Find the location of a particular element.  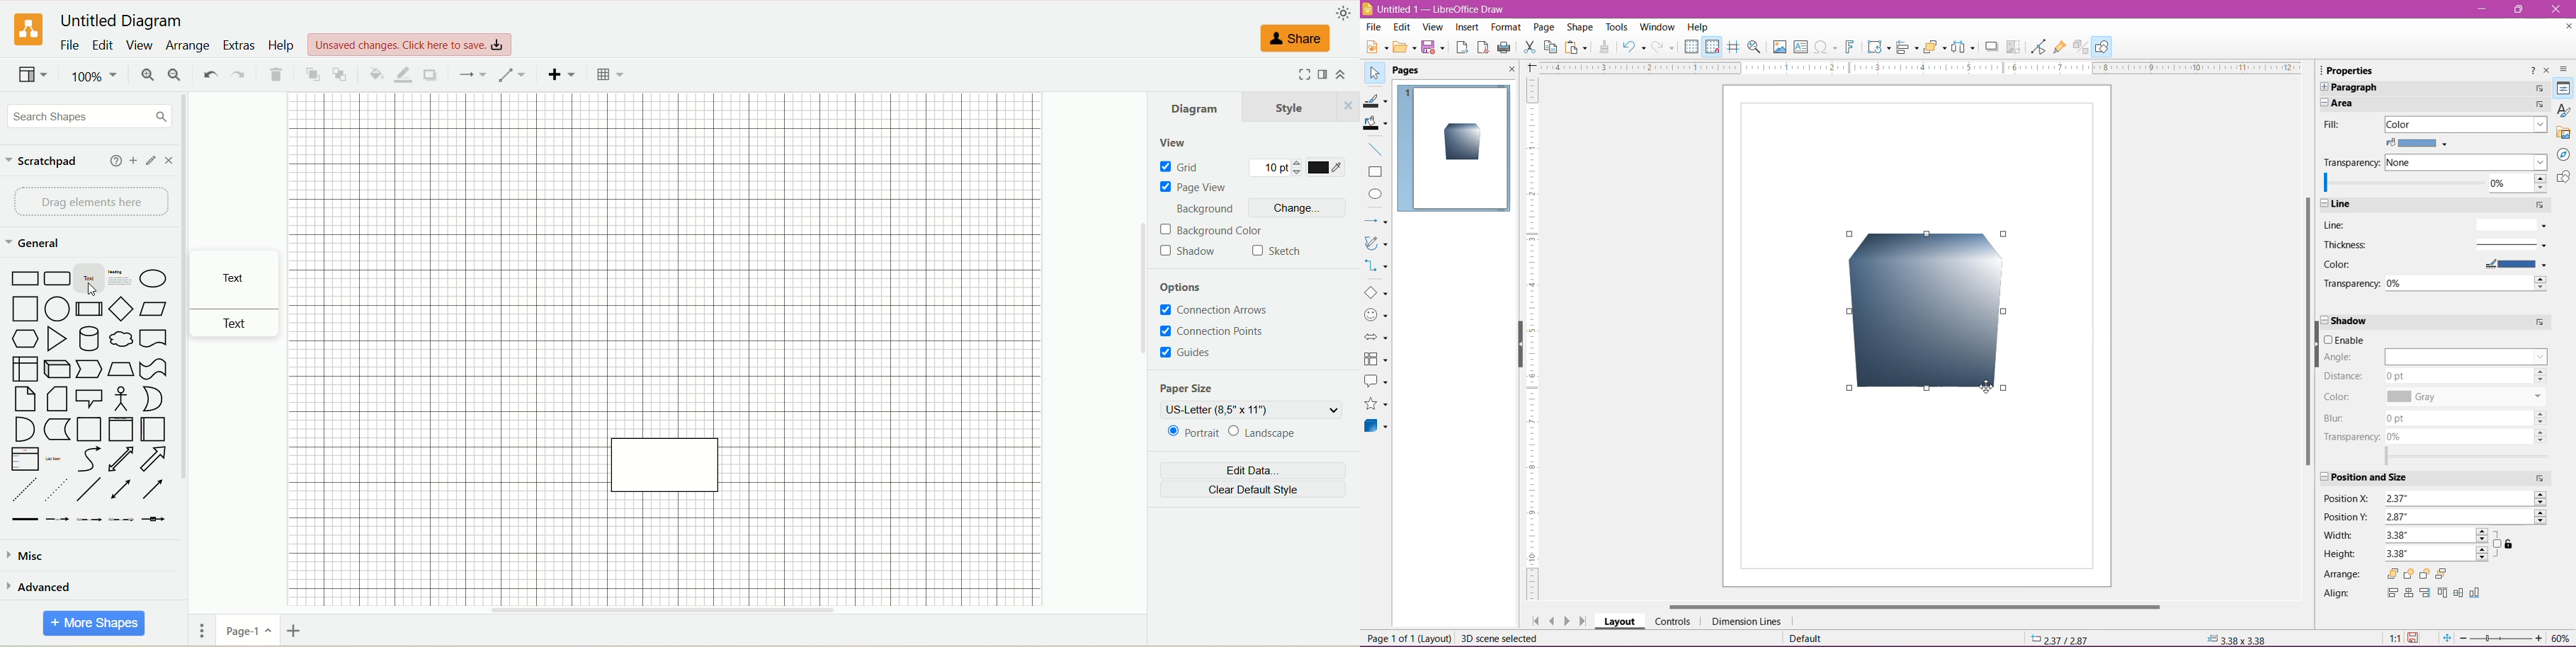

Position Y is located at coordinates (2348, 517).